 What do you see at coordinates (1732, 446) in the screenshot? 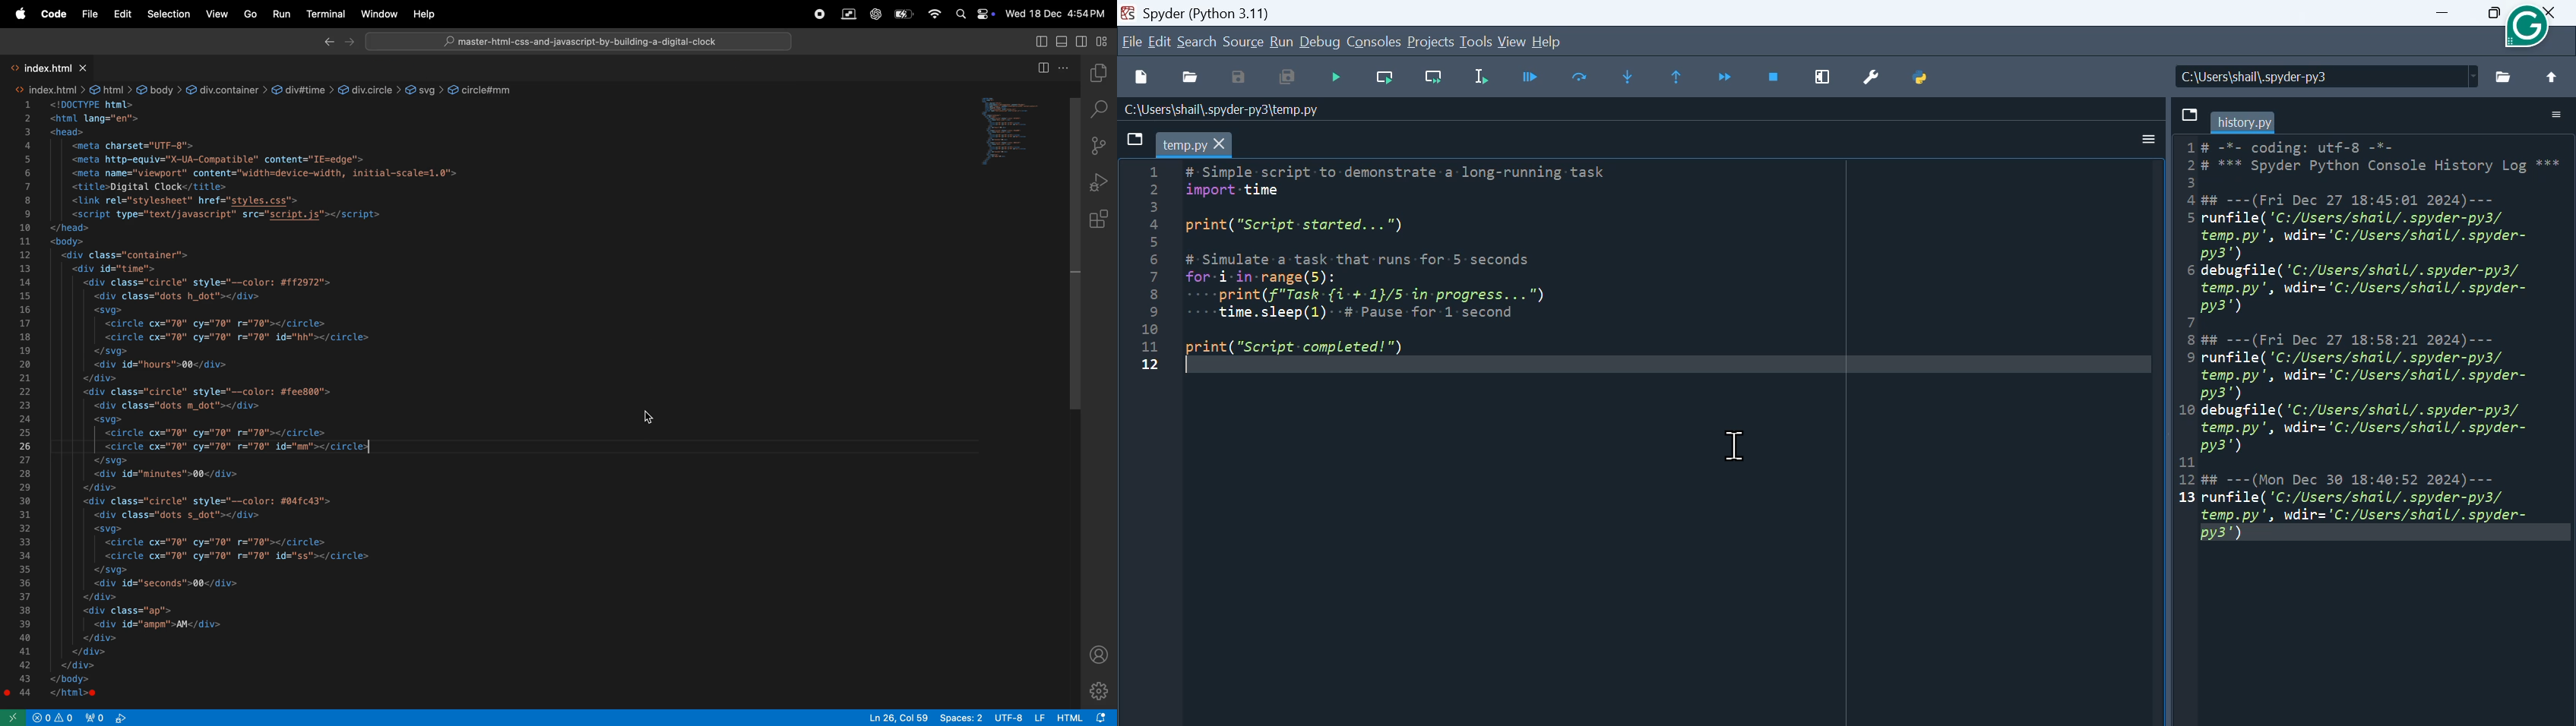
I see `Cursor` at bounding box center [1732, 446].